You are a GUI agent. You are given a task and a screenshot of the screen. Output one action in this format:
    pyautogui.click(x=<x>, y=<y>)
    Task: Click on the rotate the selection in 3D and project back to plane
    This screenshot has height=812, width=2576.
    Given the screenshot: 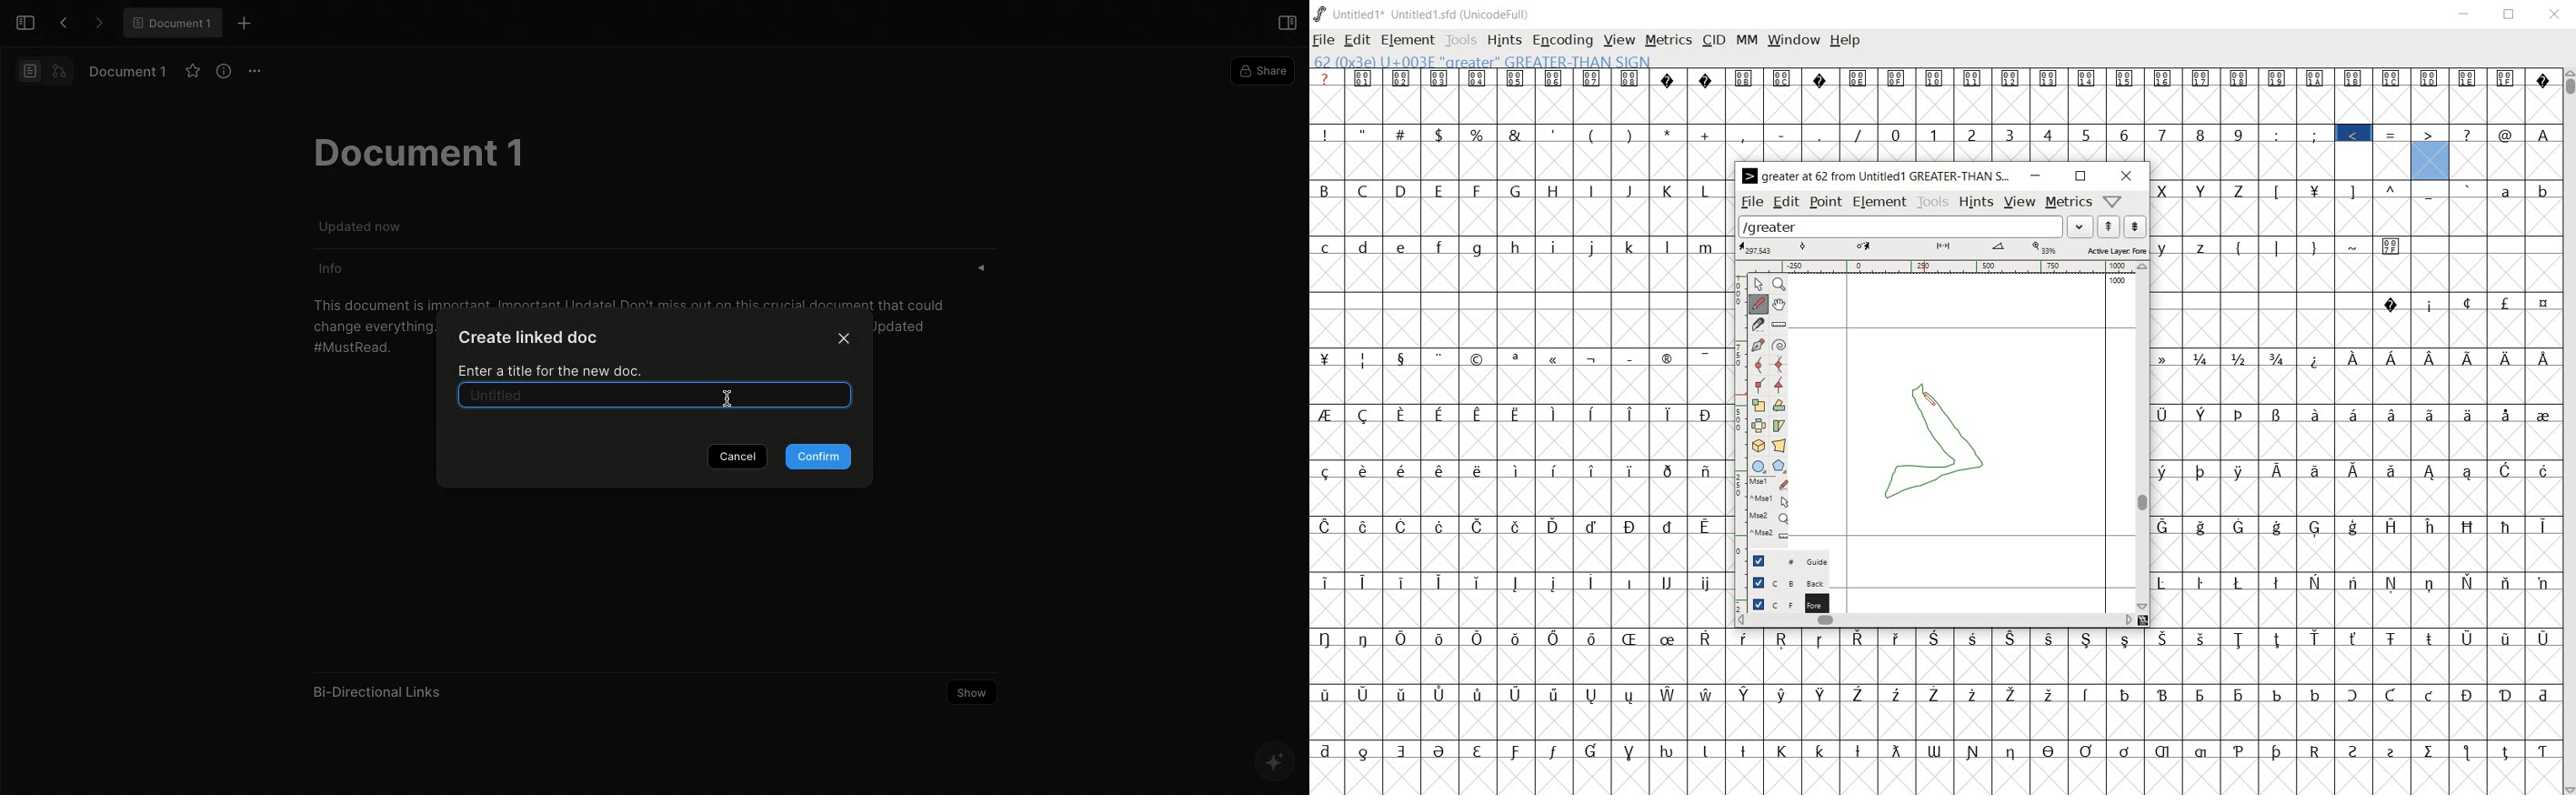 What is the action you would take?
    pyautogui.click(x=1759, y=445)
    